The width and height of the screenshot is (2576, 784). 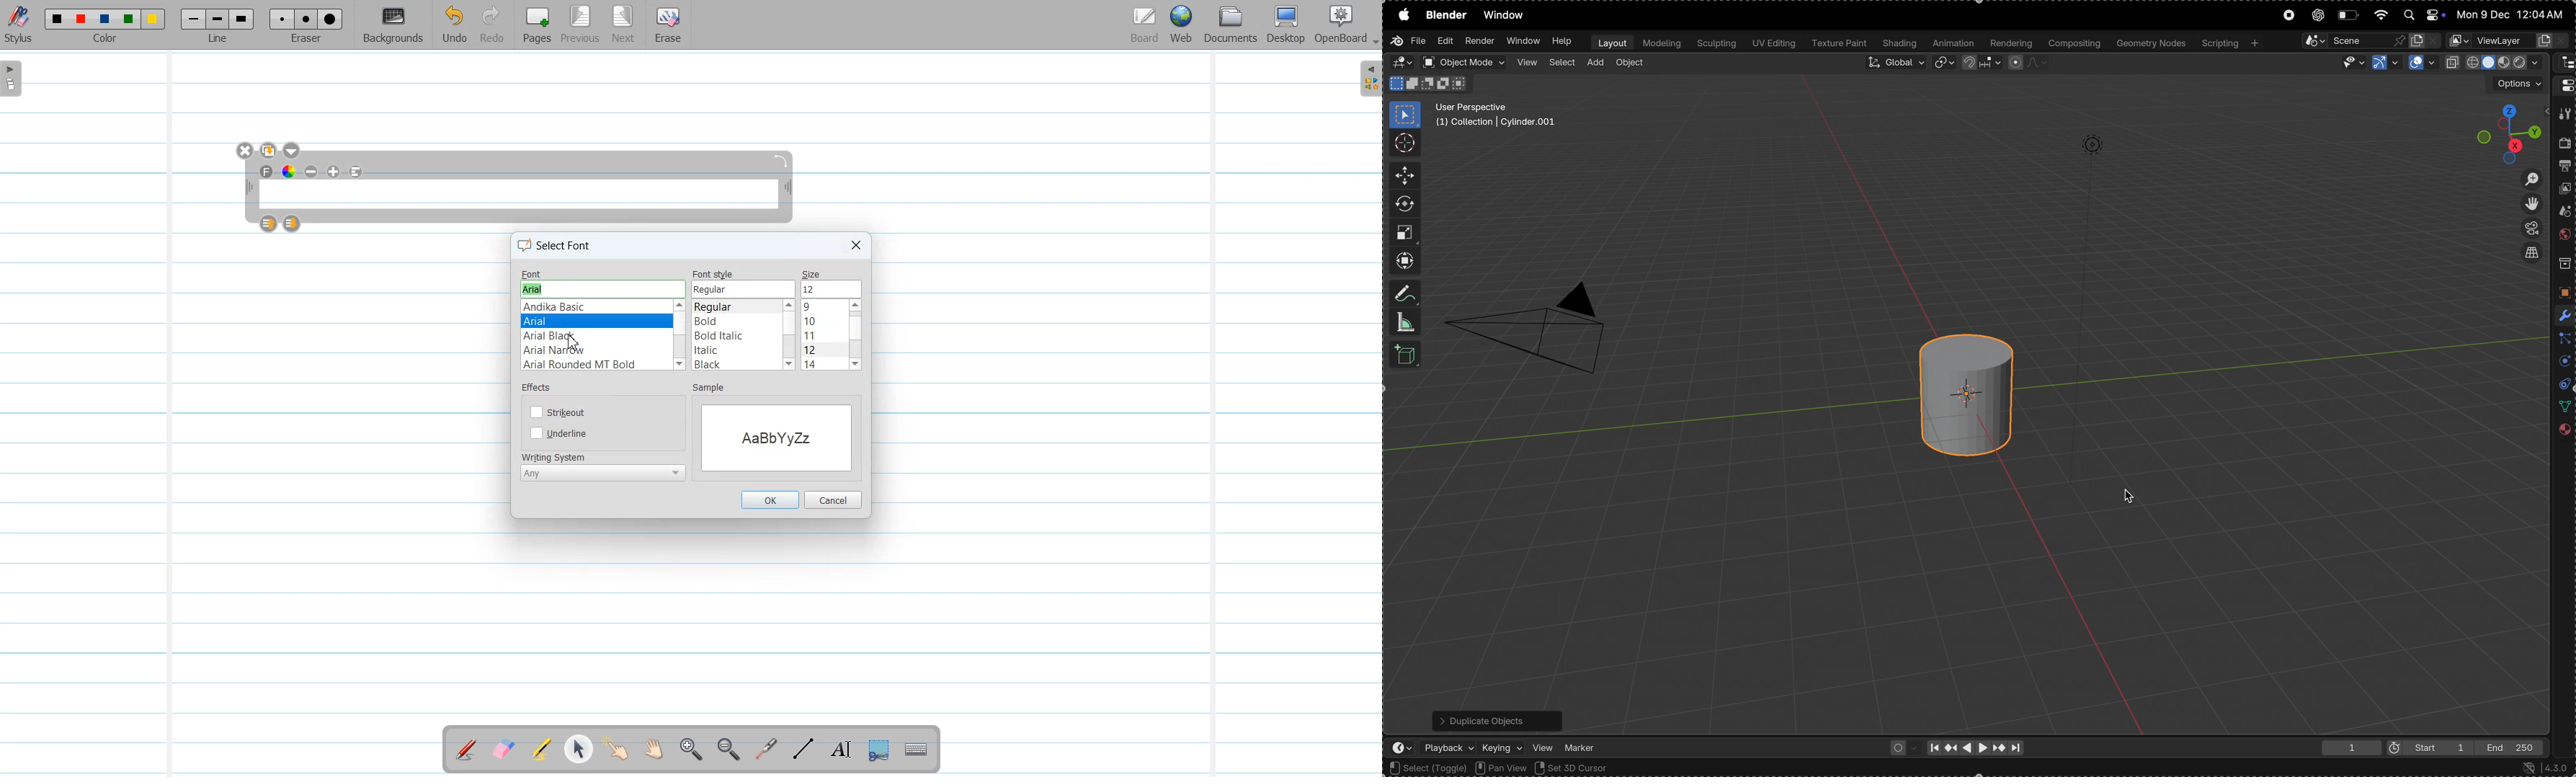 What do you see at coordinates (831, 288) in the screenshot?
I see `Font size selected` at bounding box center [831, 288].